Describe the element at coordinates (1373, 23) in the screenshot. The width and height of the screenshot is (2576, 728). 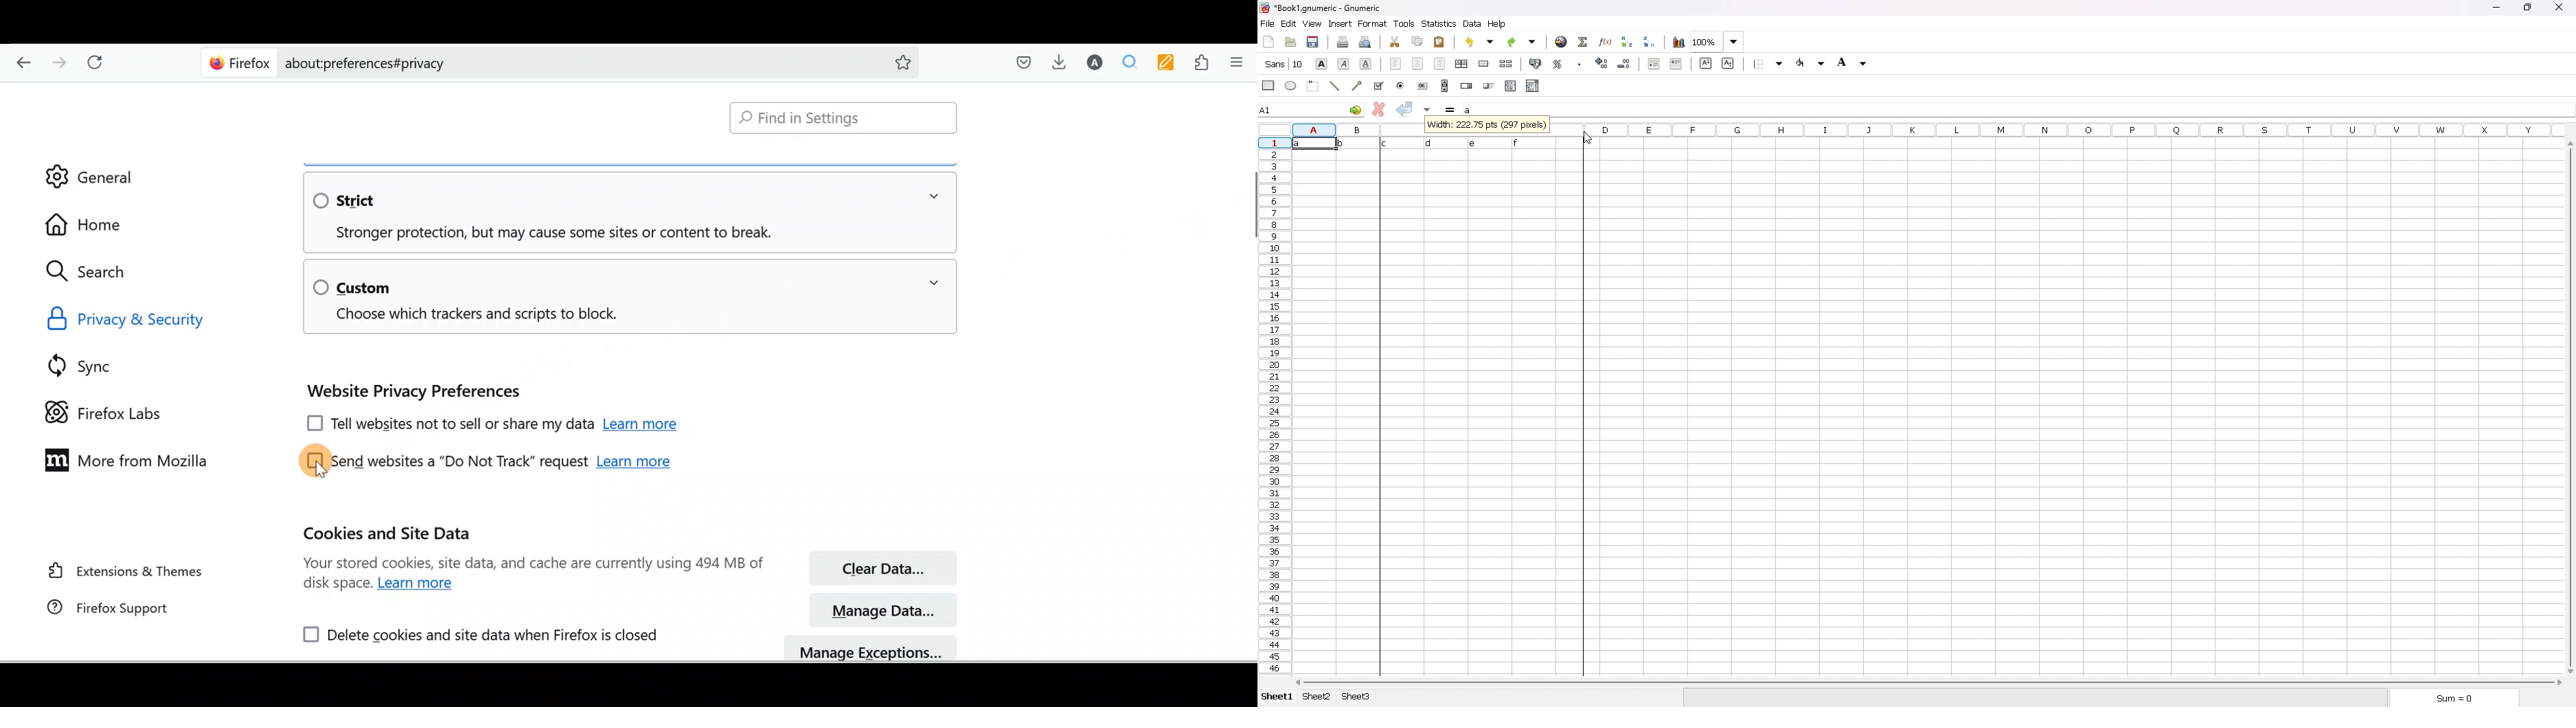
I see `format` at that location.